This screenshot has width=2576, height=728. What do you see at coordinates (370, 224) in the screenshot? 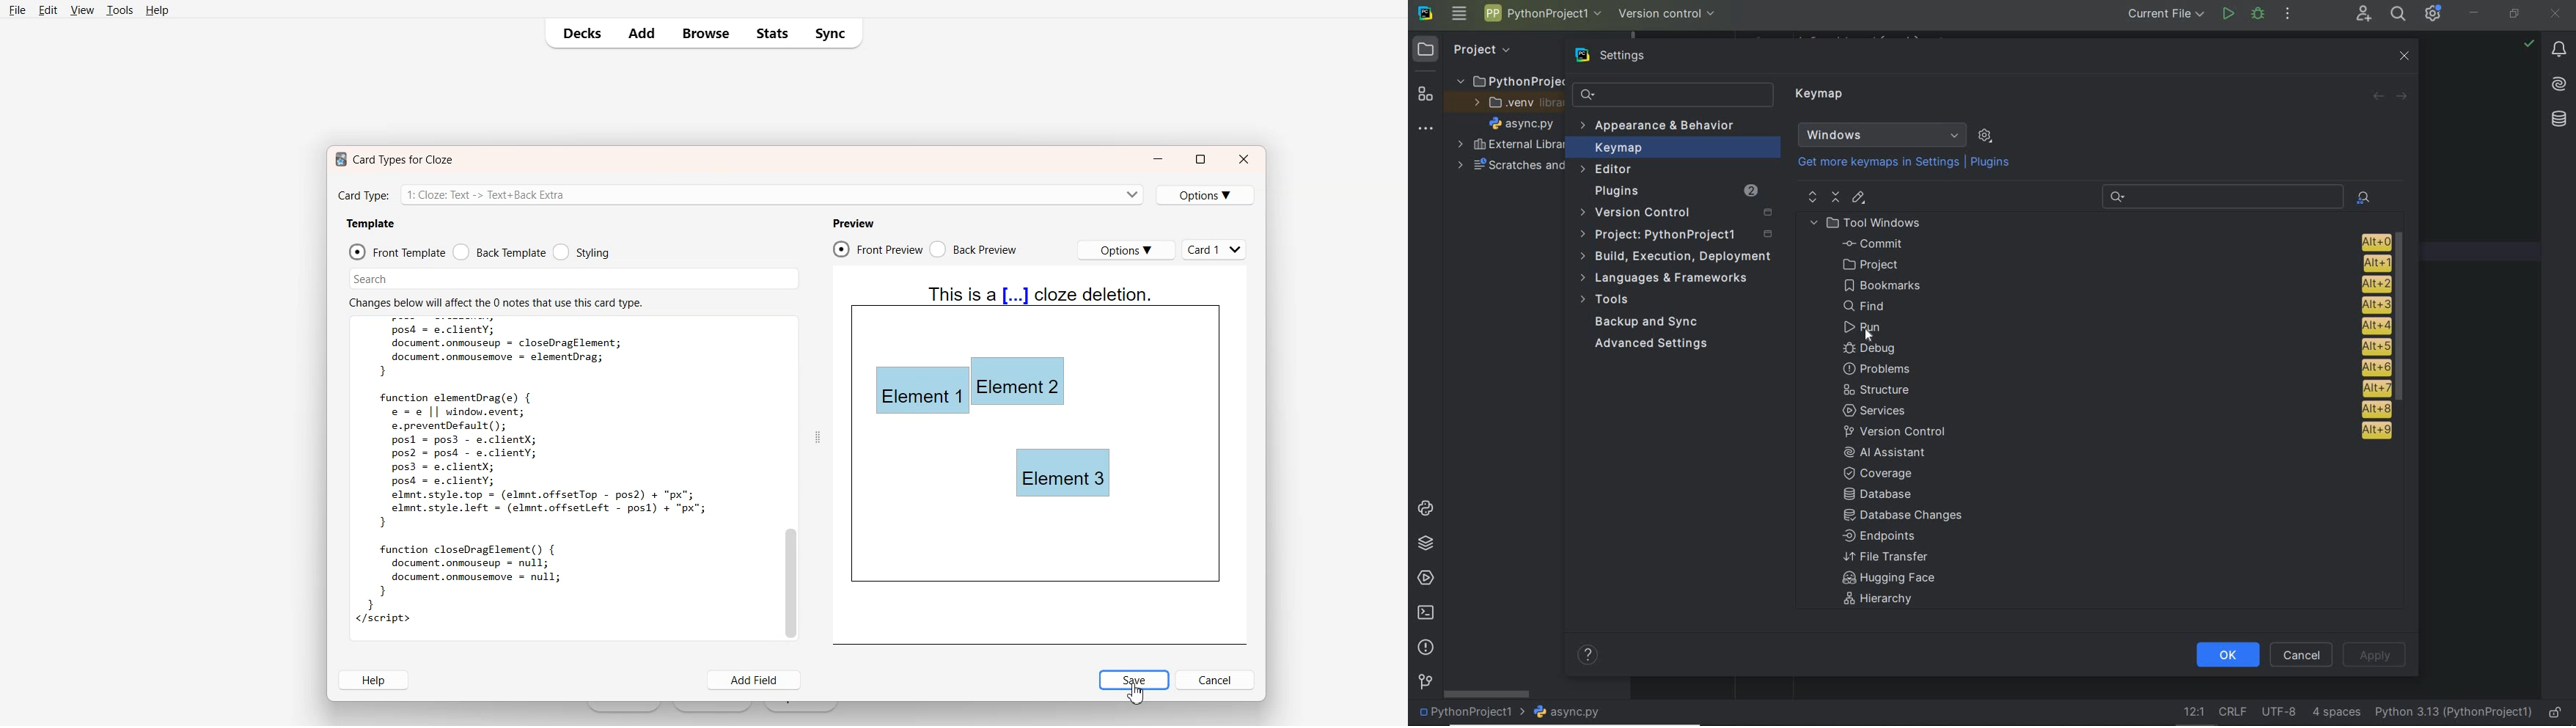
I see `Template` at bounding box center [370, 224].